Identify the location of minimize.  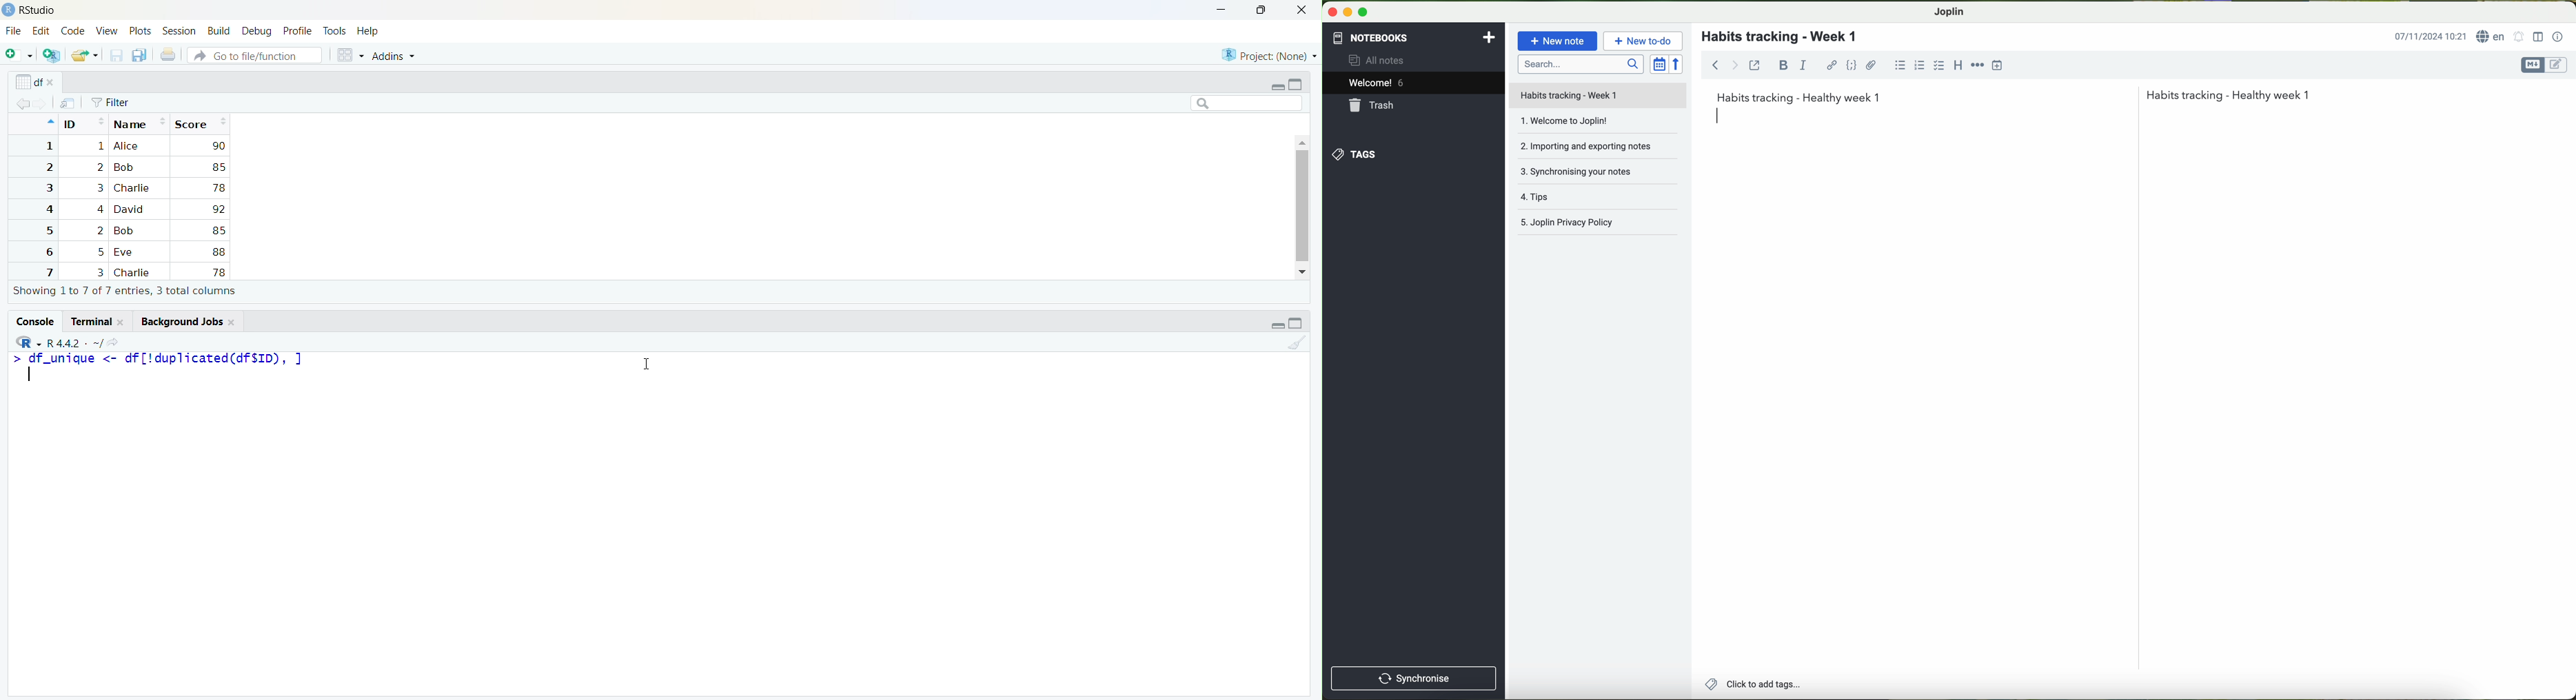
(1345, 11).